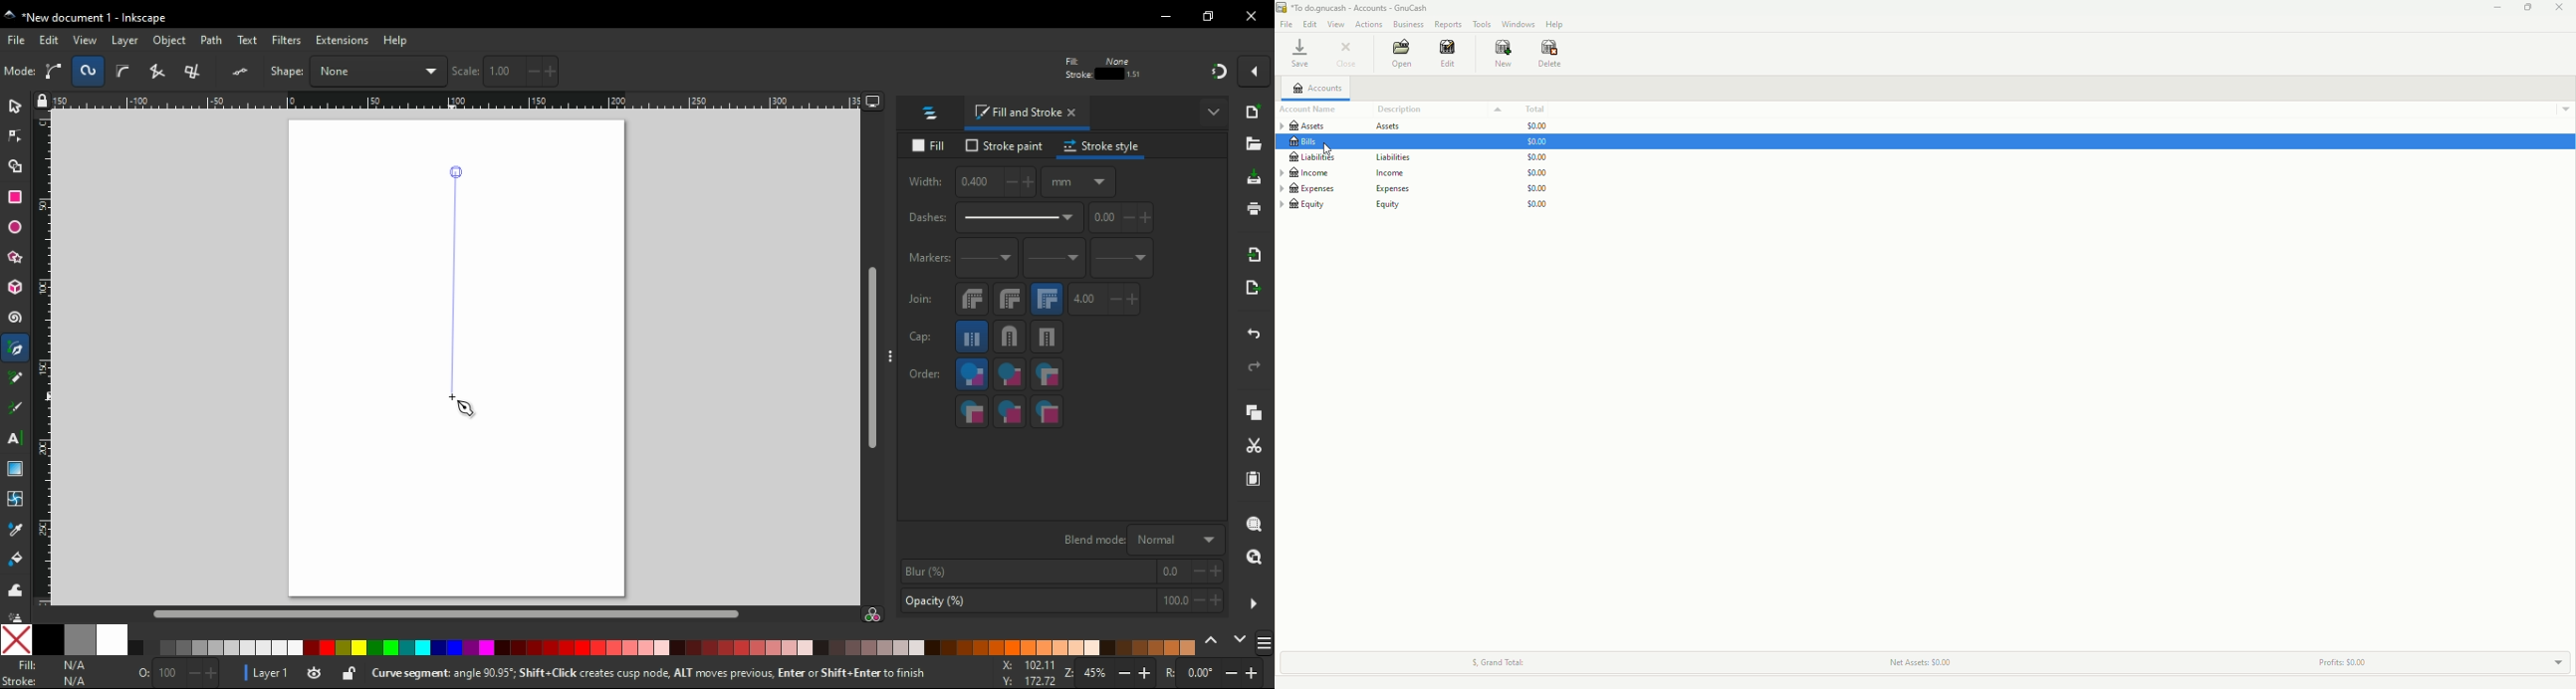 This screenshot has width=2576, height=700. I want to click on rasie to top, so click(327, 71).